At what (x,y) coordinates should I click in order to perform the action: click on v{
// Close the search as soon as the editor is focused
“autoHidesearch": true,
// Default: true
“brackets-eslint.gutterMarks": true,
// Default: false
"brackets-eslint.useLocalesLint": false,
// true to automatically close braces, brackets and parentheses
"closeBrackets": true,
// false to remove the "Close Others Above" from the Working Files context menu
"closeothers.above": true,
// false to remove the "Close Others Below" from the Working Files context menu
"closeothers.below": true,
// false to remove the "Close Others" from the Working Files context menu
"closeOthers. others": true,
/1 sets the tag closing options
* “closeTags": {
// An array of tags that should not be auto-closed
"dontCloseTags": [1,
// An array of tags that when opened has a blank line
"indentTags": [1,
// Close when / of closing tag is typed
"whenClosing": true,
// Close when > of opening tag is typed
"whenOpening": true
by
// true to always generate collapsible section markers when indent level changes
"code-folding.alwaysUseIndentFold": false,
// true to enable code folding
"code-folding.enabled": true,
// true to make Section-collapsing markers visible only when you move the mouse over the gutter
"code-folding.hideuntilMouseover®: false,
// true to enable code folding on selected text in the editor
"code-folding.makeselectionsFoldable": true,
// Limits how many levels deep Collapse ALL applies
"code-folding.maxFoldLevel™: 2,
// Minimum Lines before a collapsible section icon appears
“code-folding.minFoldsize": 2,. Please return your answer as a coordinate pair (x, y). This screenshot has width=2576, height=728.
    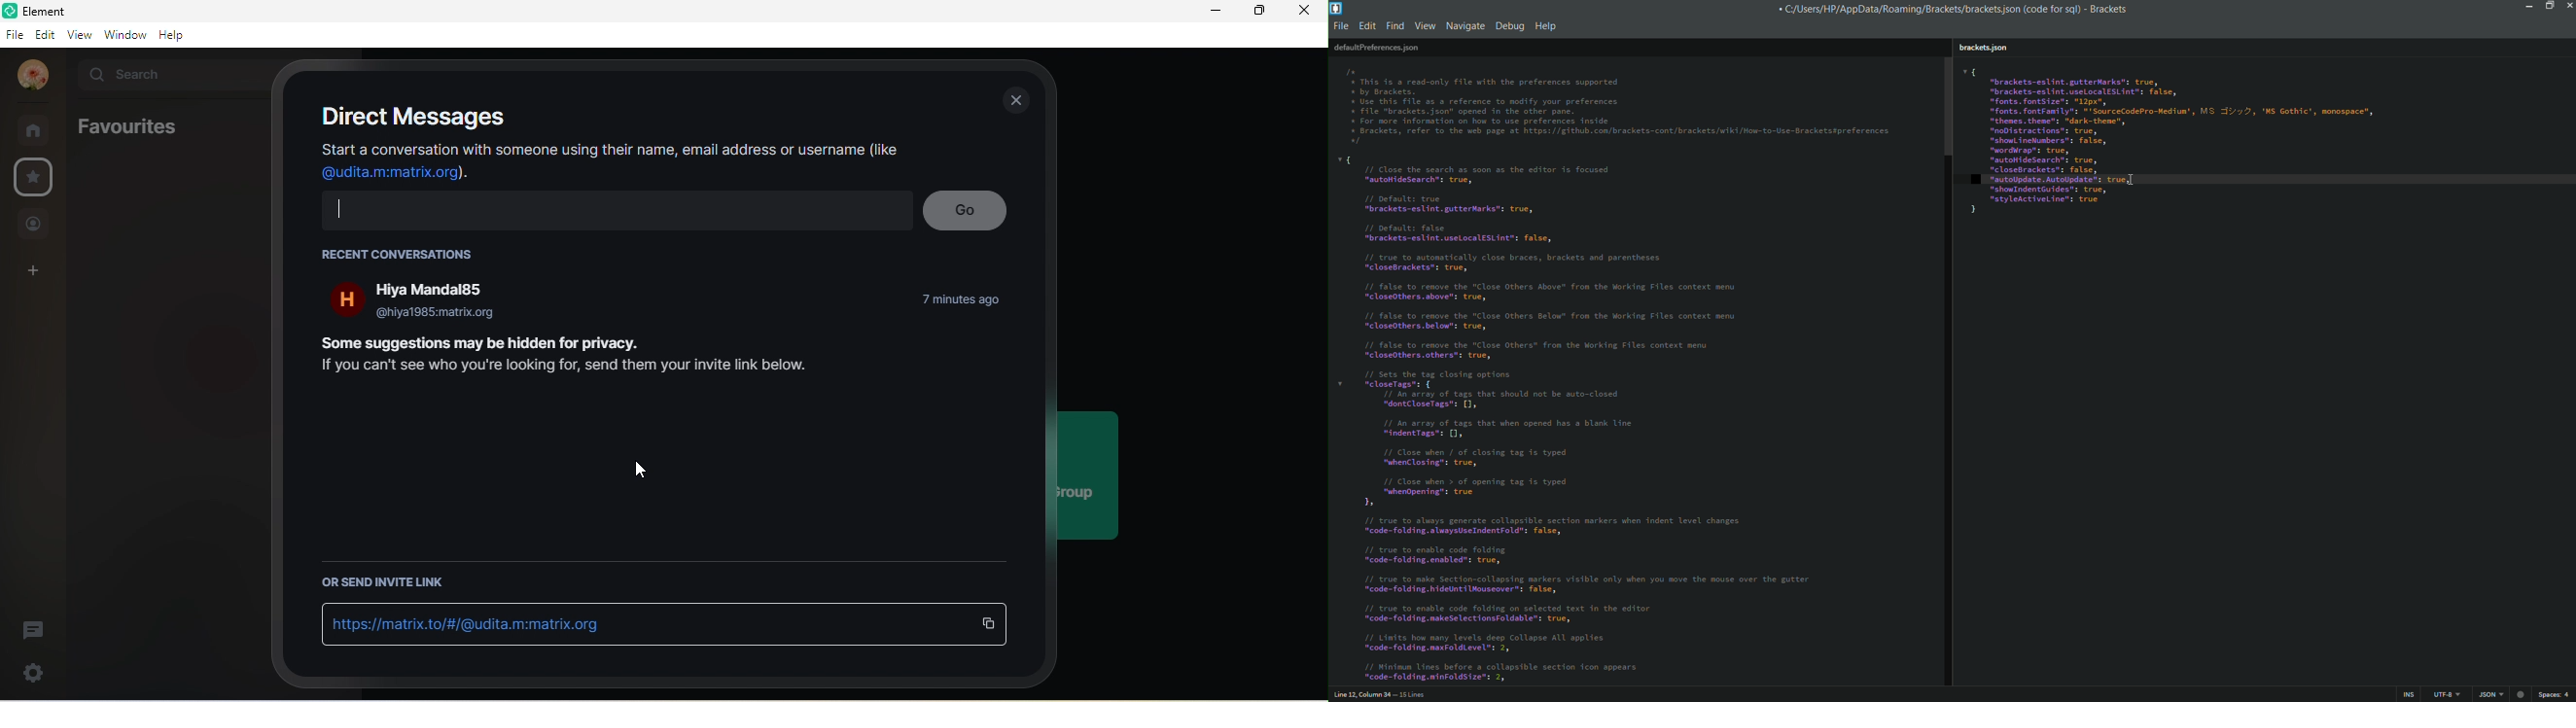
    Looking at the image, I should click on (1620, 419).